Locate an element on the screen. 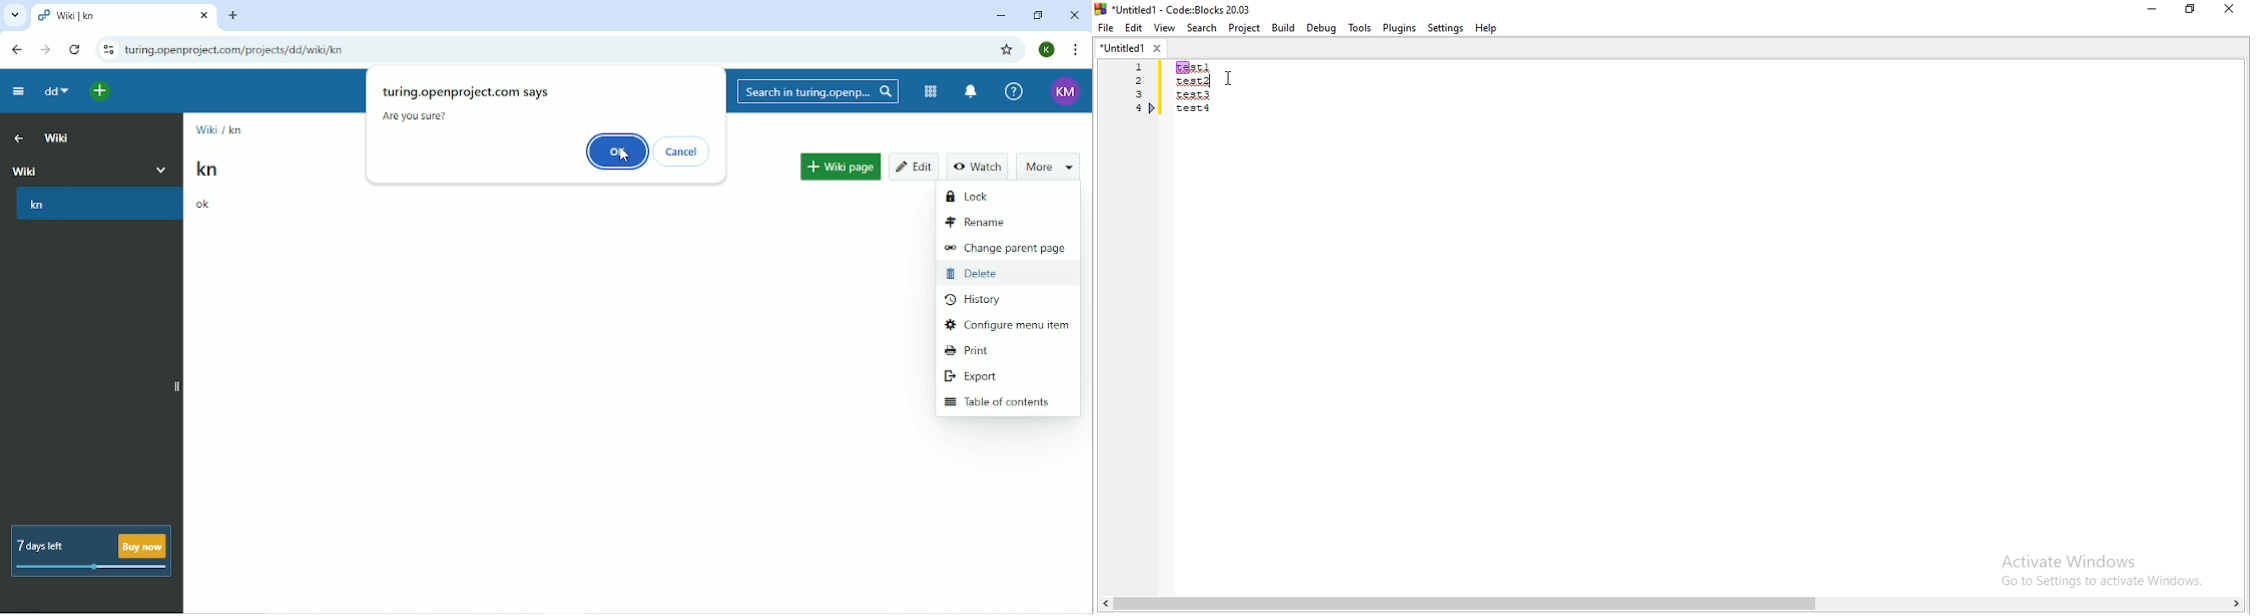 This screenshot has height=616, width=2268. Close is located at coordinates (1072, 15).